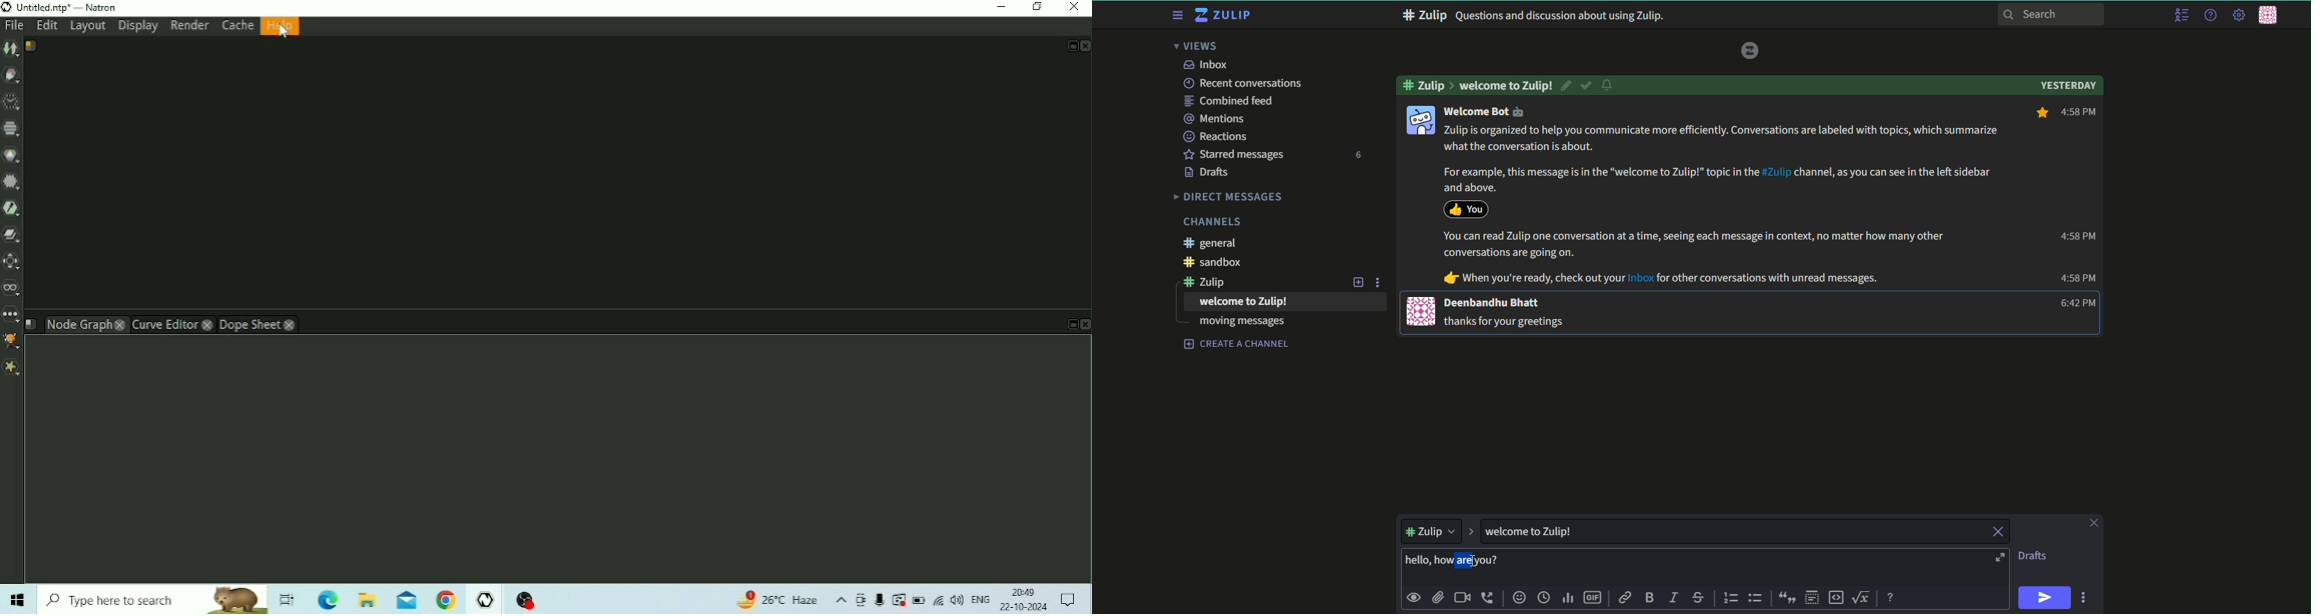 The height and width of the screenshot is (616, 2324). I want to click on Deenbandhu Bhatt, so click(1494, 303).